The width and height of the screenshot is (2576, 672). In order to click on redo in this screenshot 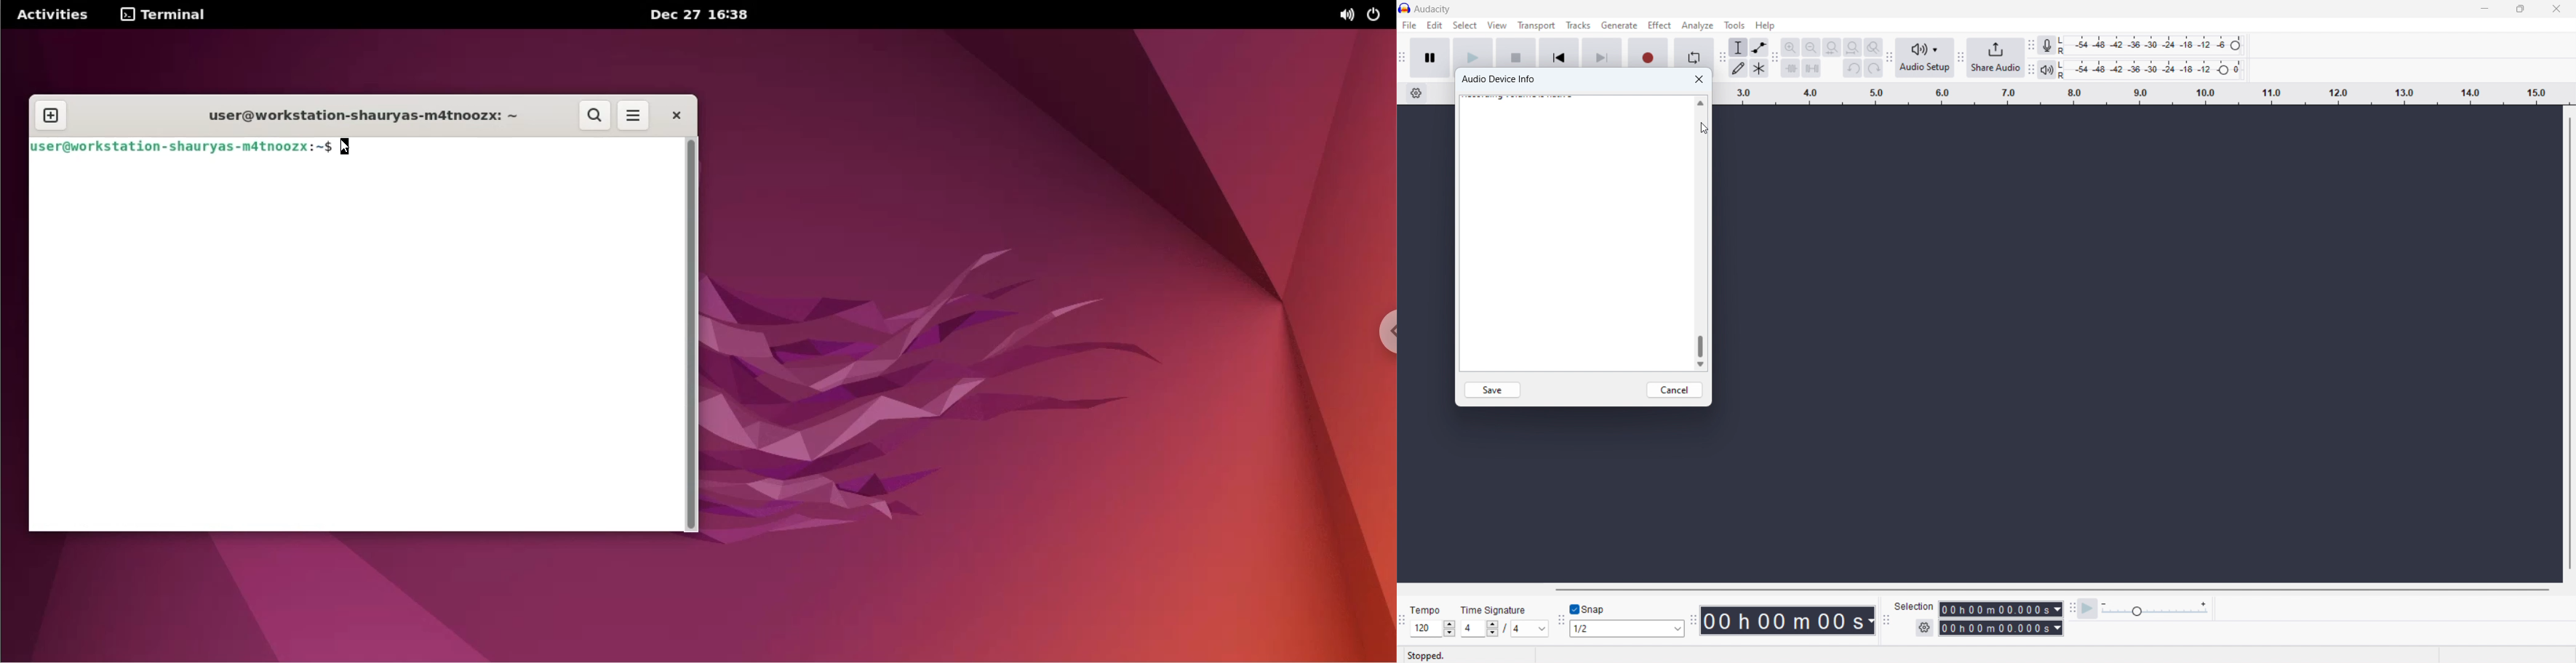, I will do `click(1873, 68)`.